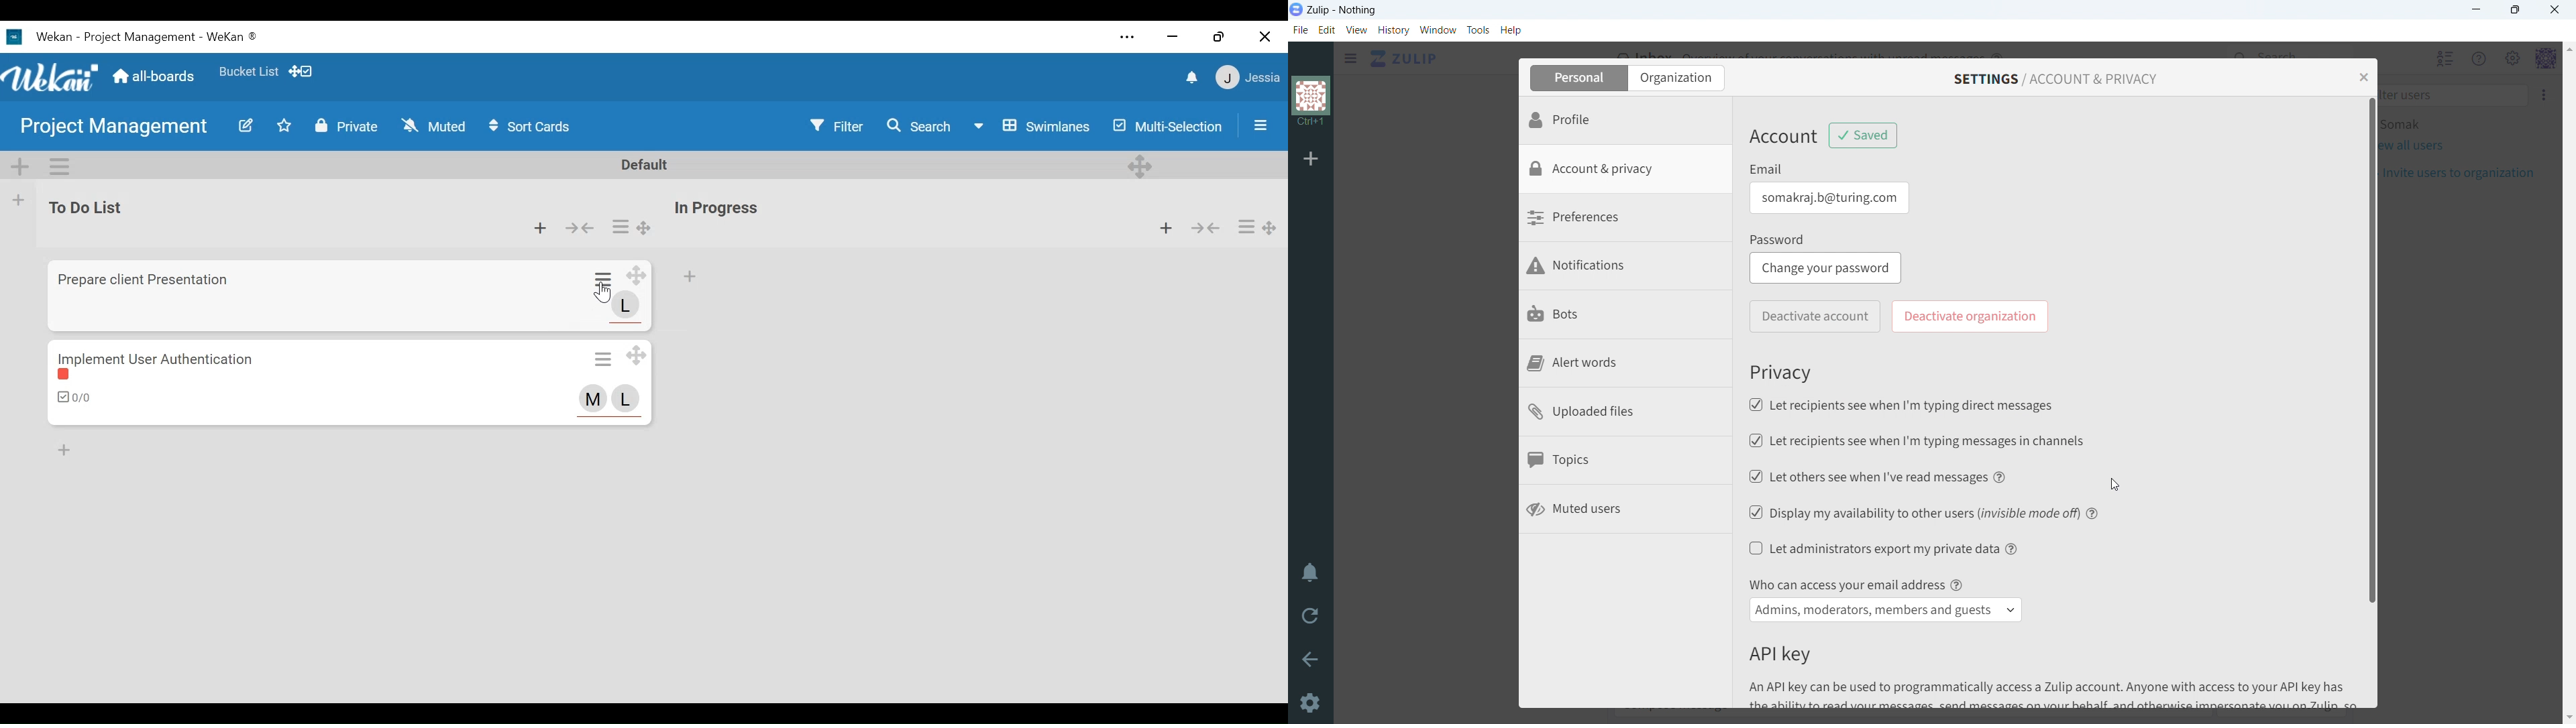 The width and height of the screenshot is (2576, 728). I want to click on Card Title, so click(158, 358).